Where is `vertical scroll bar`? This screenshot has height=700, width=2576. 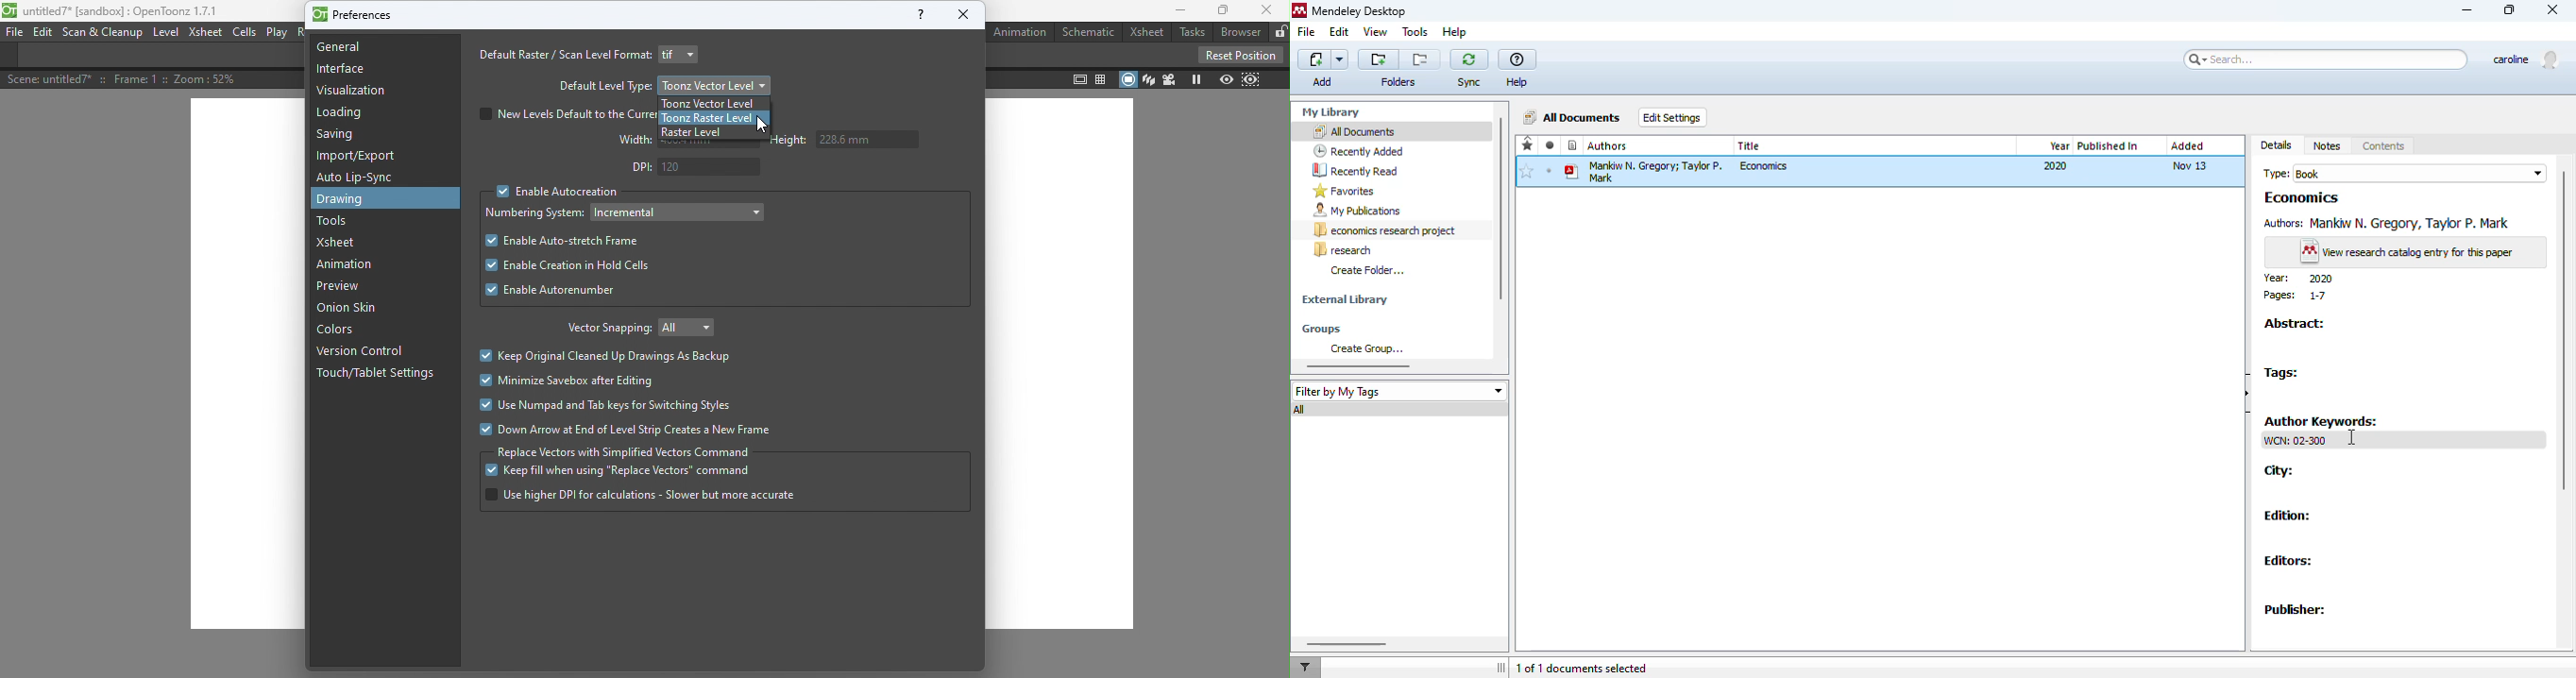
vertical scroll bar is located at coordinates (2565, 331).